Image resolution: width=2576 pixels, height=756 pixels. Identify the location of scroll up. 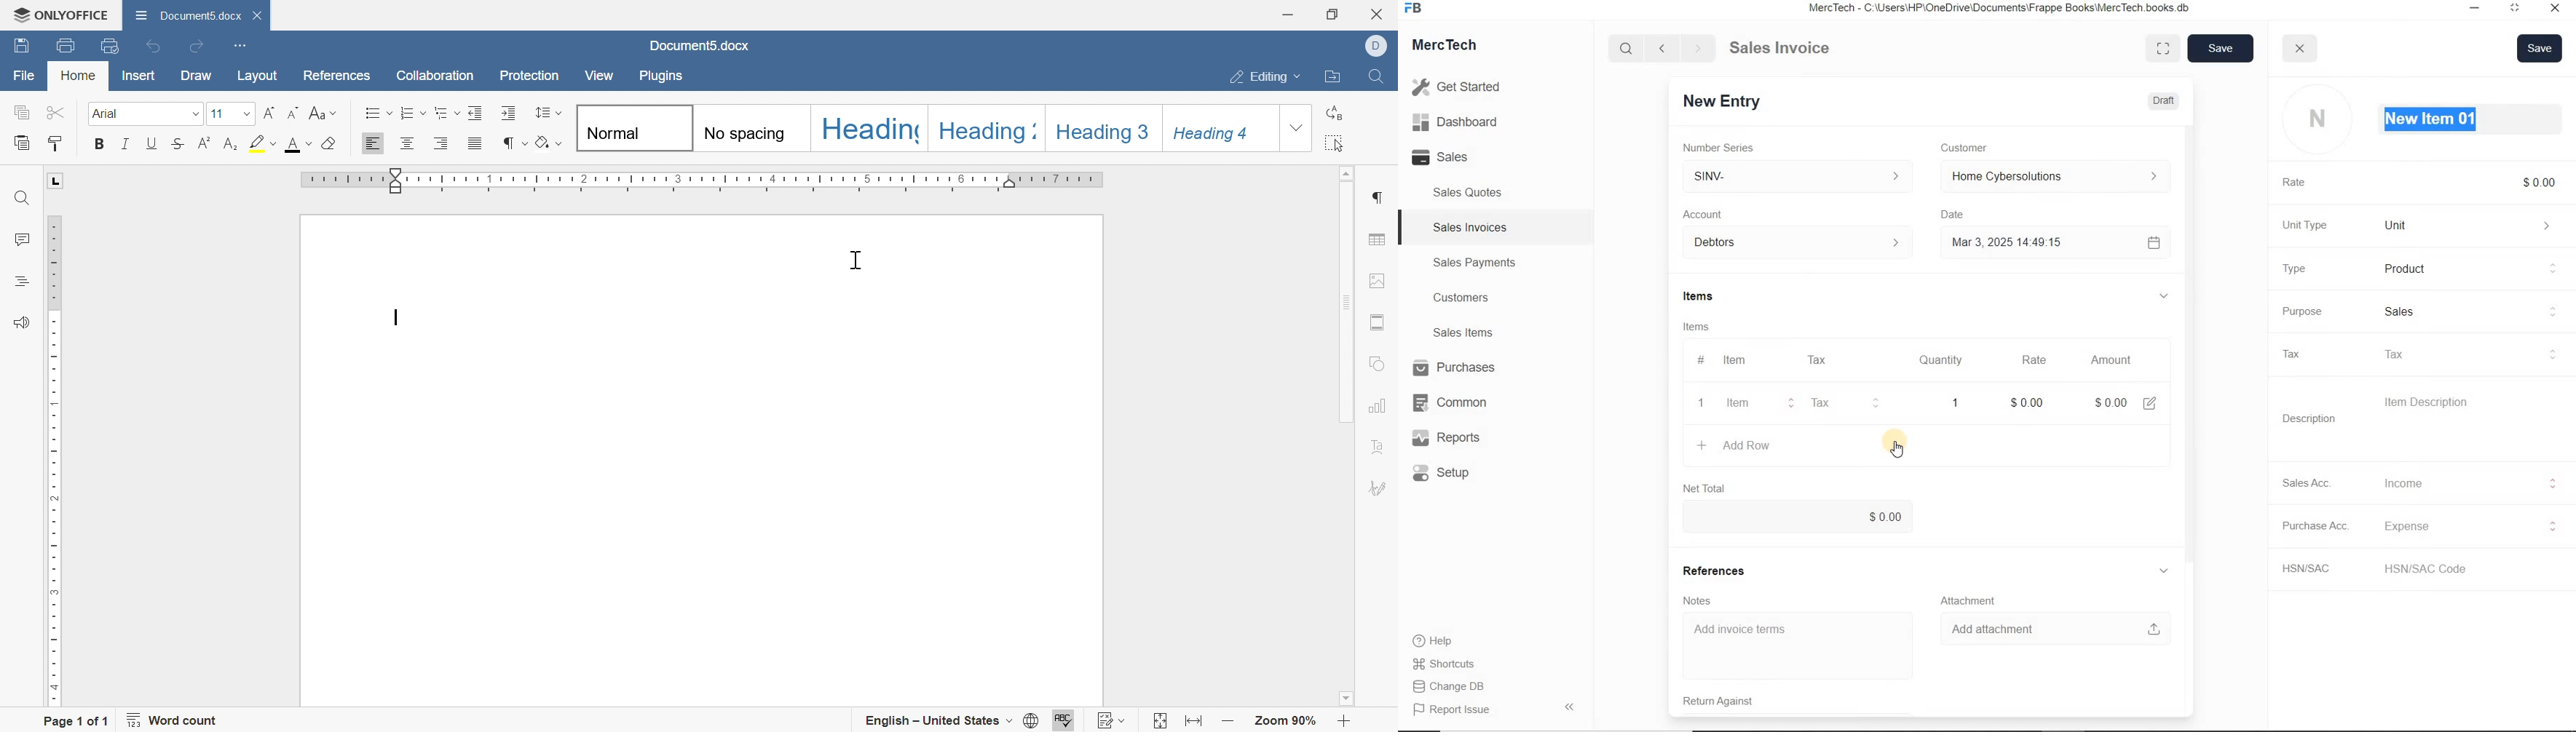
(1348, 174).